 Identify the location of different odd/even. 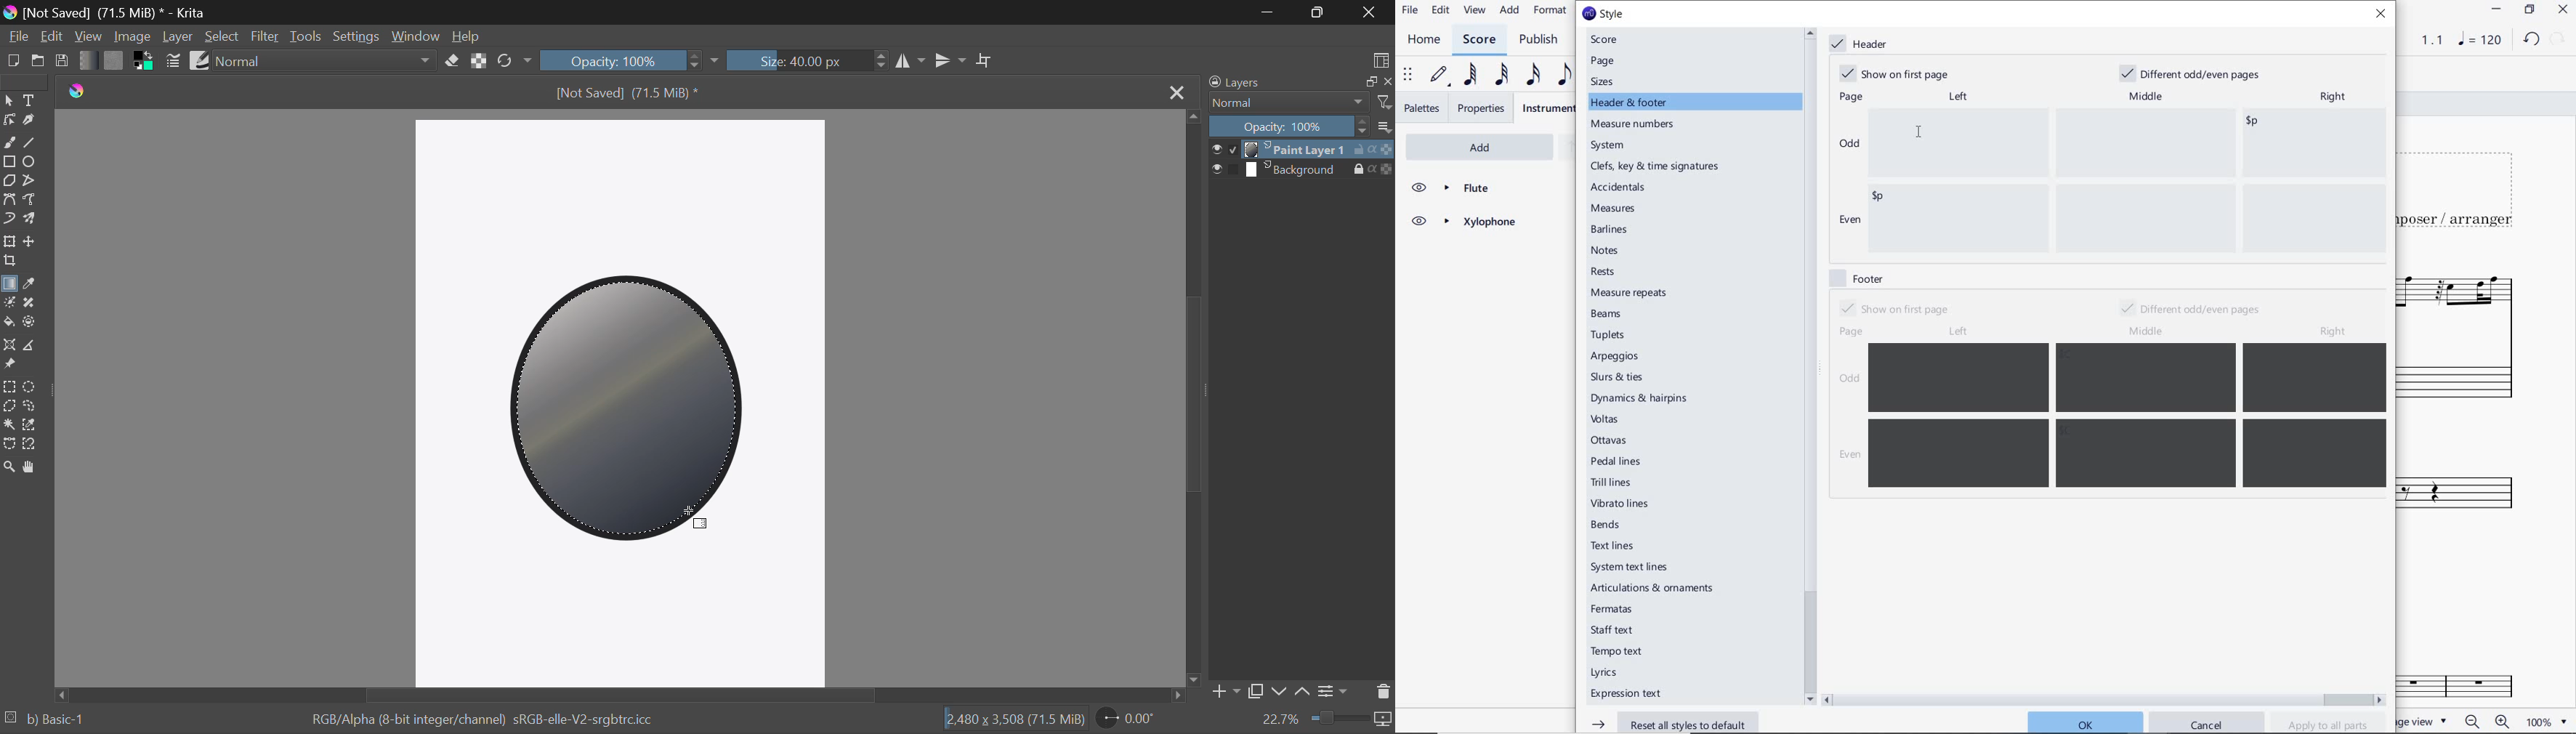
(2192, 310).